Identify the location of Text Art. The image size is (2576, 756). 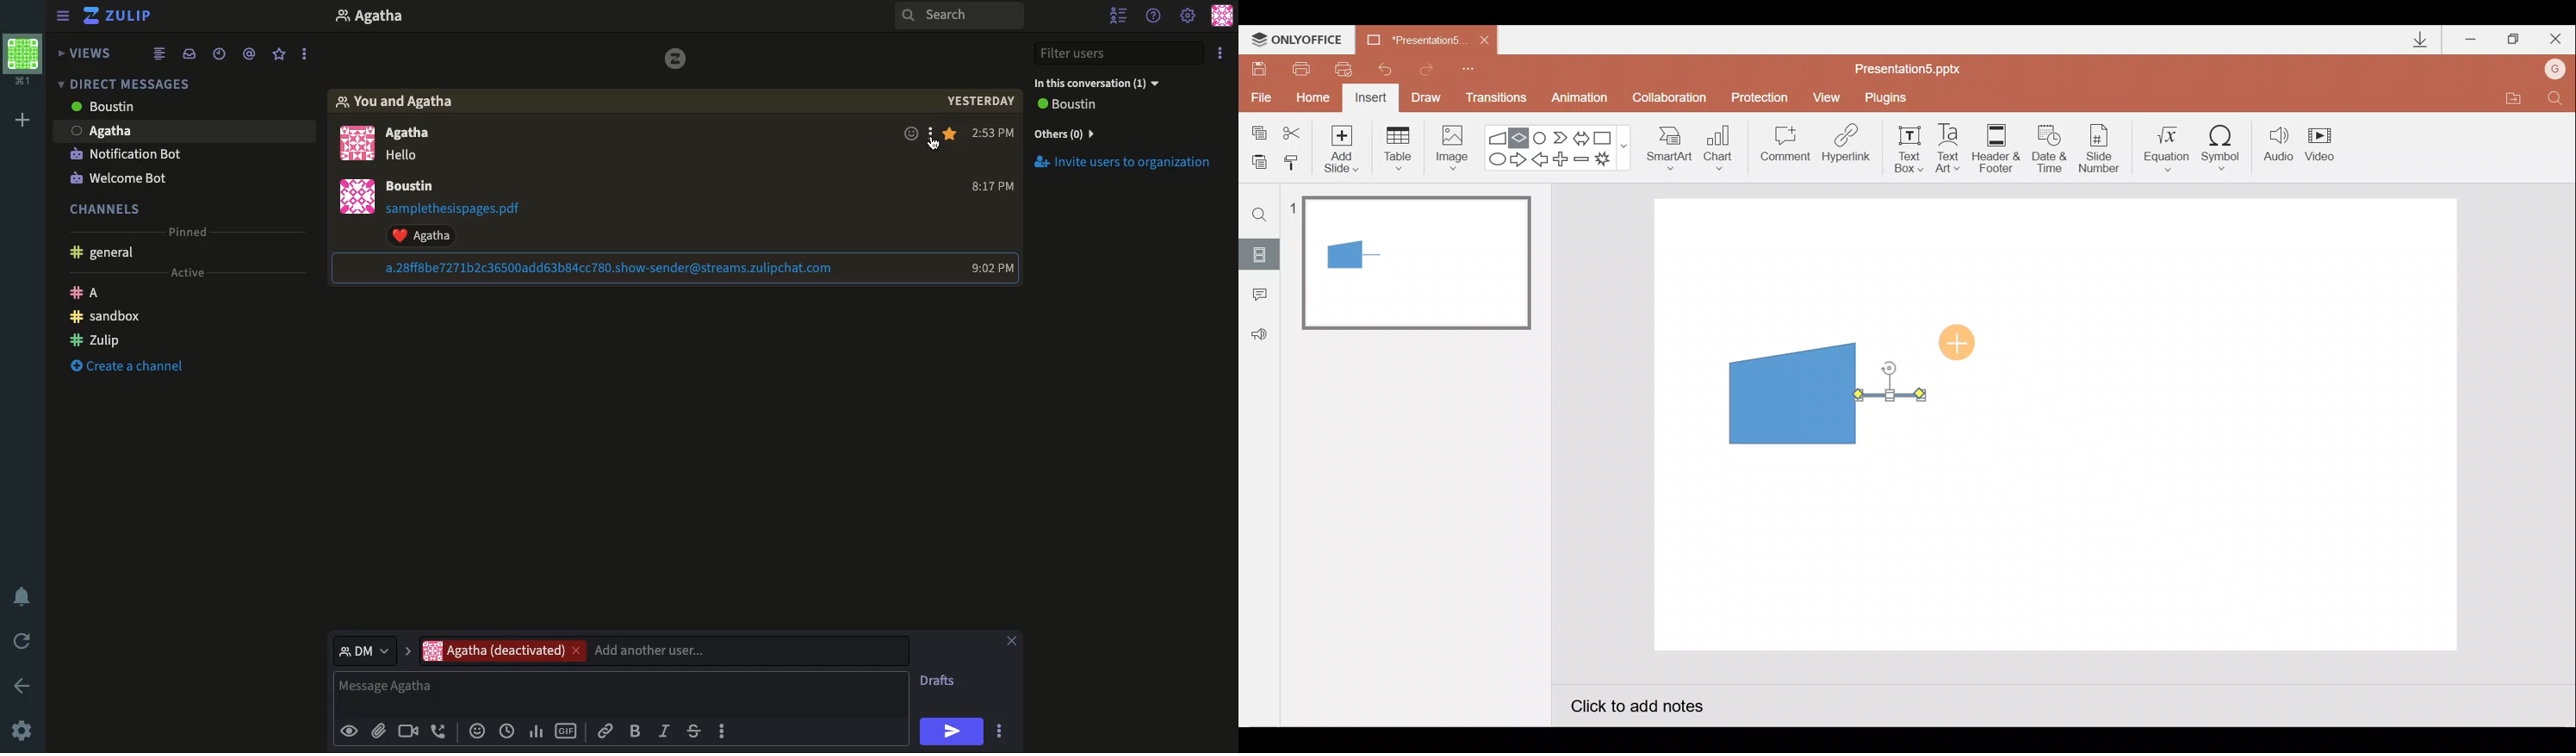
(1952, 148).